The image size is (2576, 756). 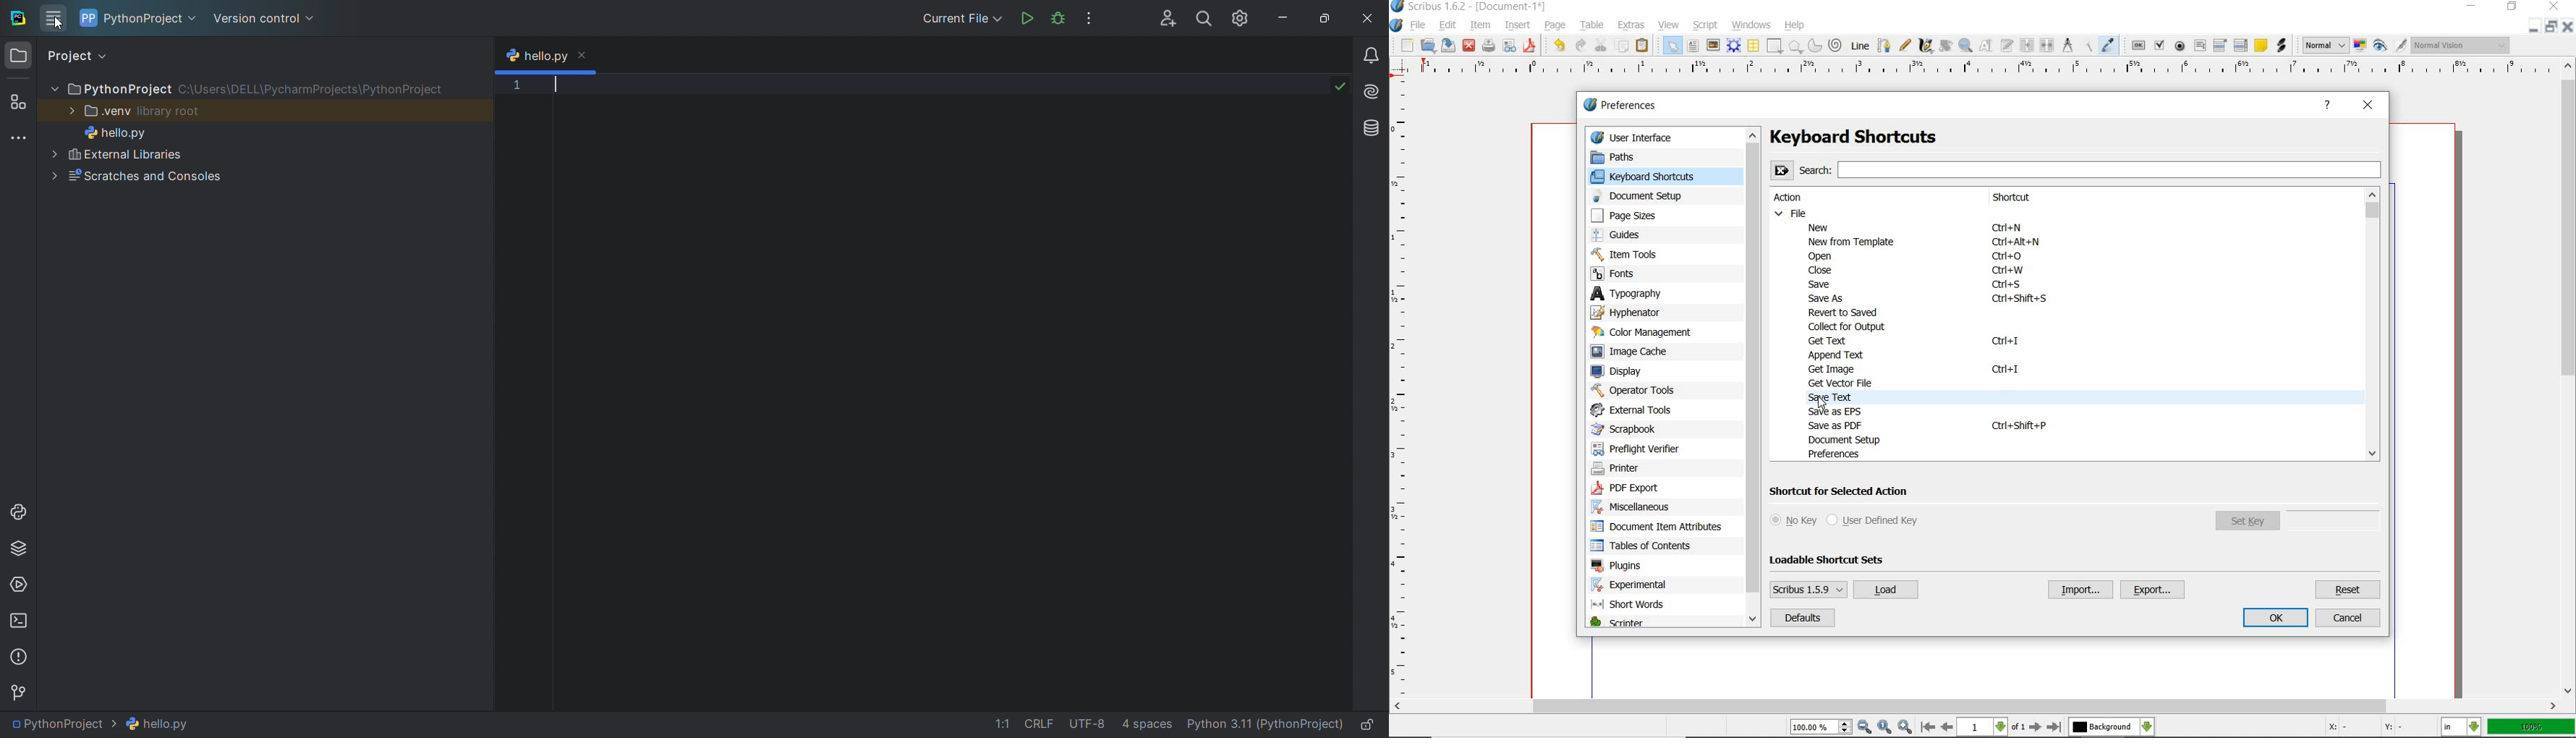 I want to click on rotate item, so click(x=1946, y=47).